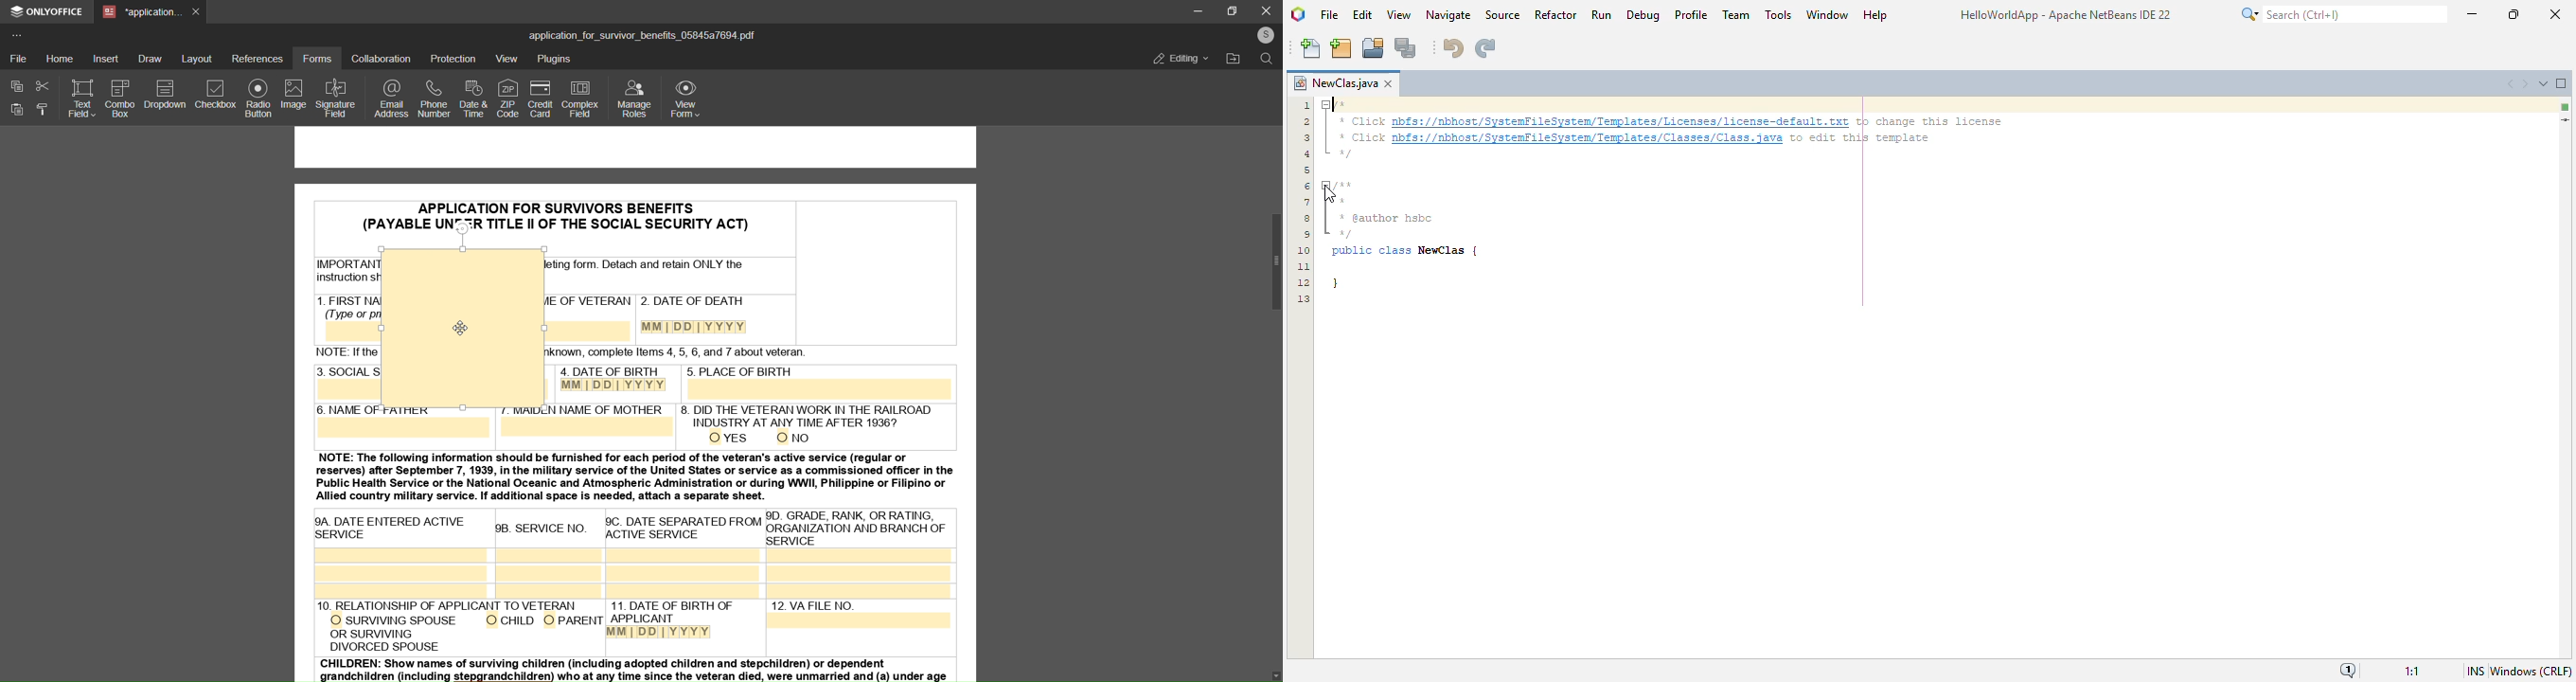 Image resolution: width=2576 pixels, height=700 pixels. What do you see at coordinates (15, 86) in the screenshot?
I see `copy` at bounding box center [15, 86].